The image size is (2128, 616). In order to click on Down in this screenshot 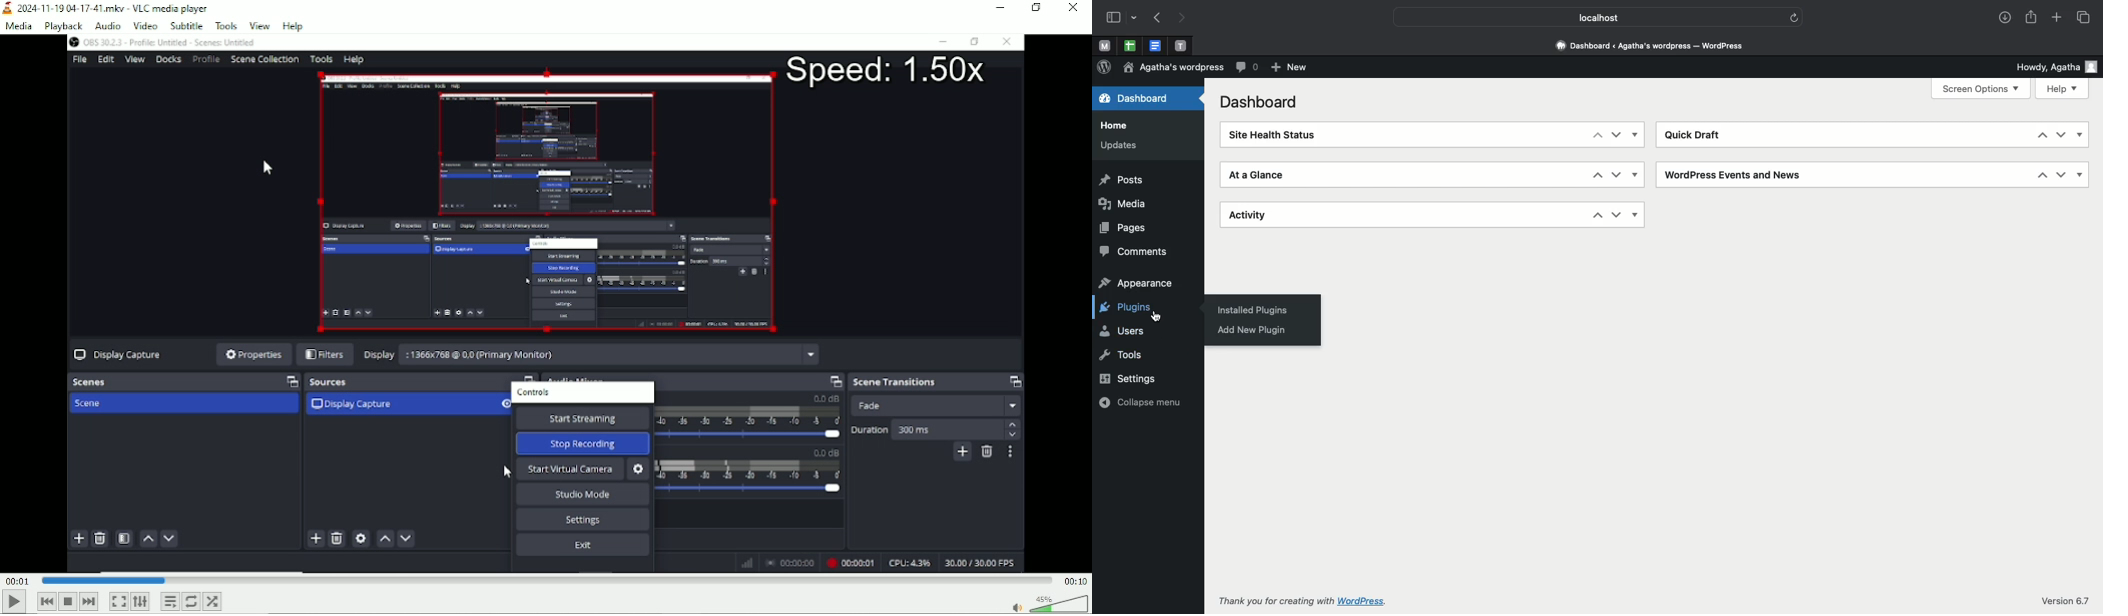, I will do `click(2060, 176)`.